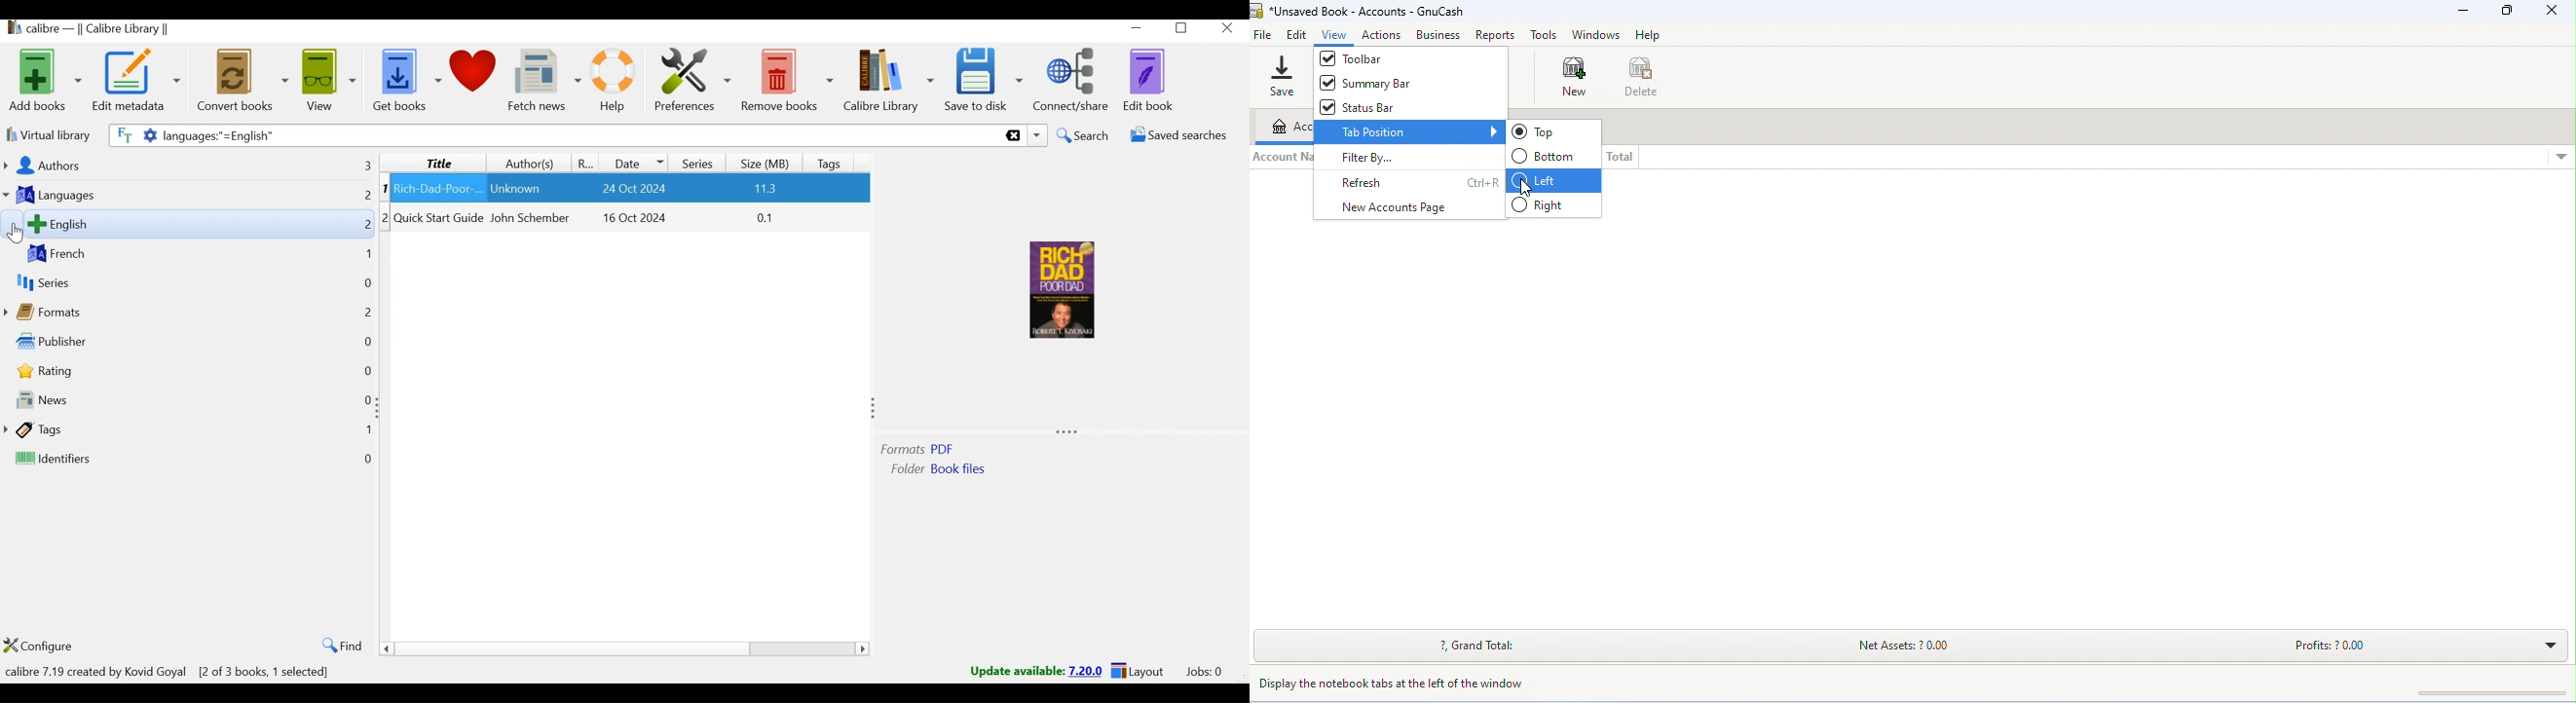  What do you see at coordinates (1597, 35) in the screenshot?
I see `windows` at bounding box center [1597, 35].